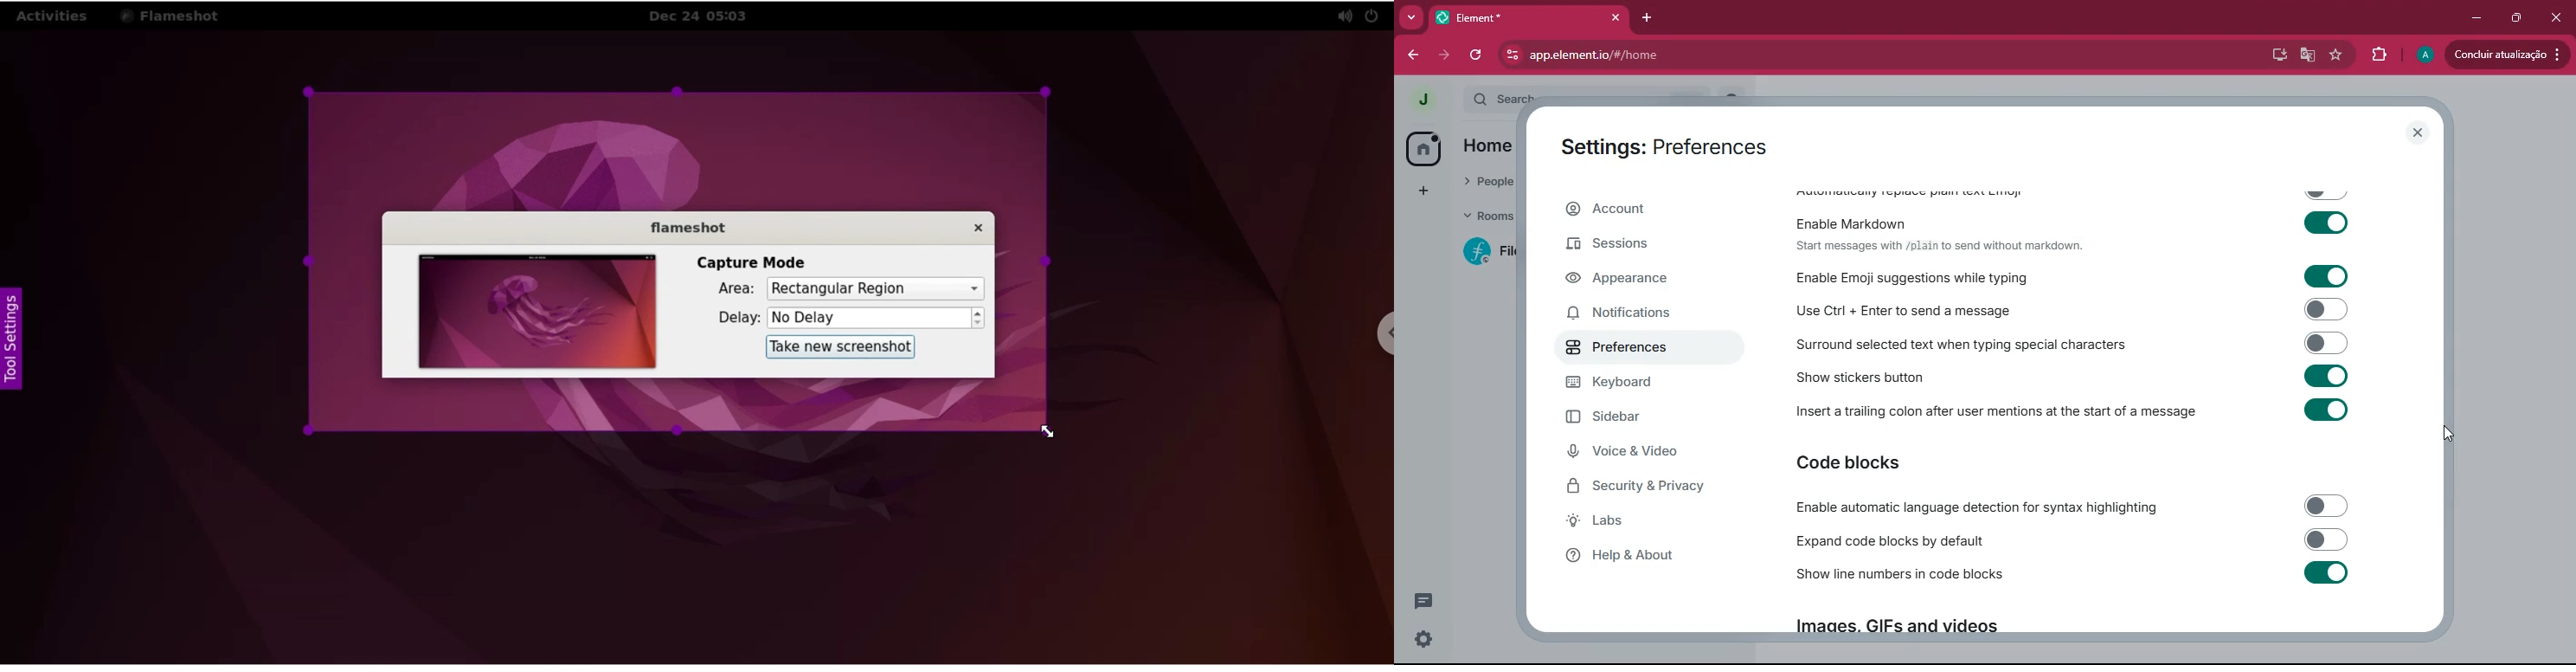  I want to click on help, so click(1639, 558).